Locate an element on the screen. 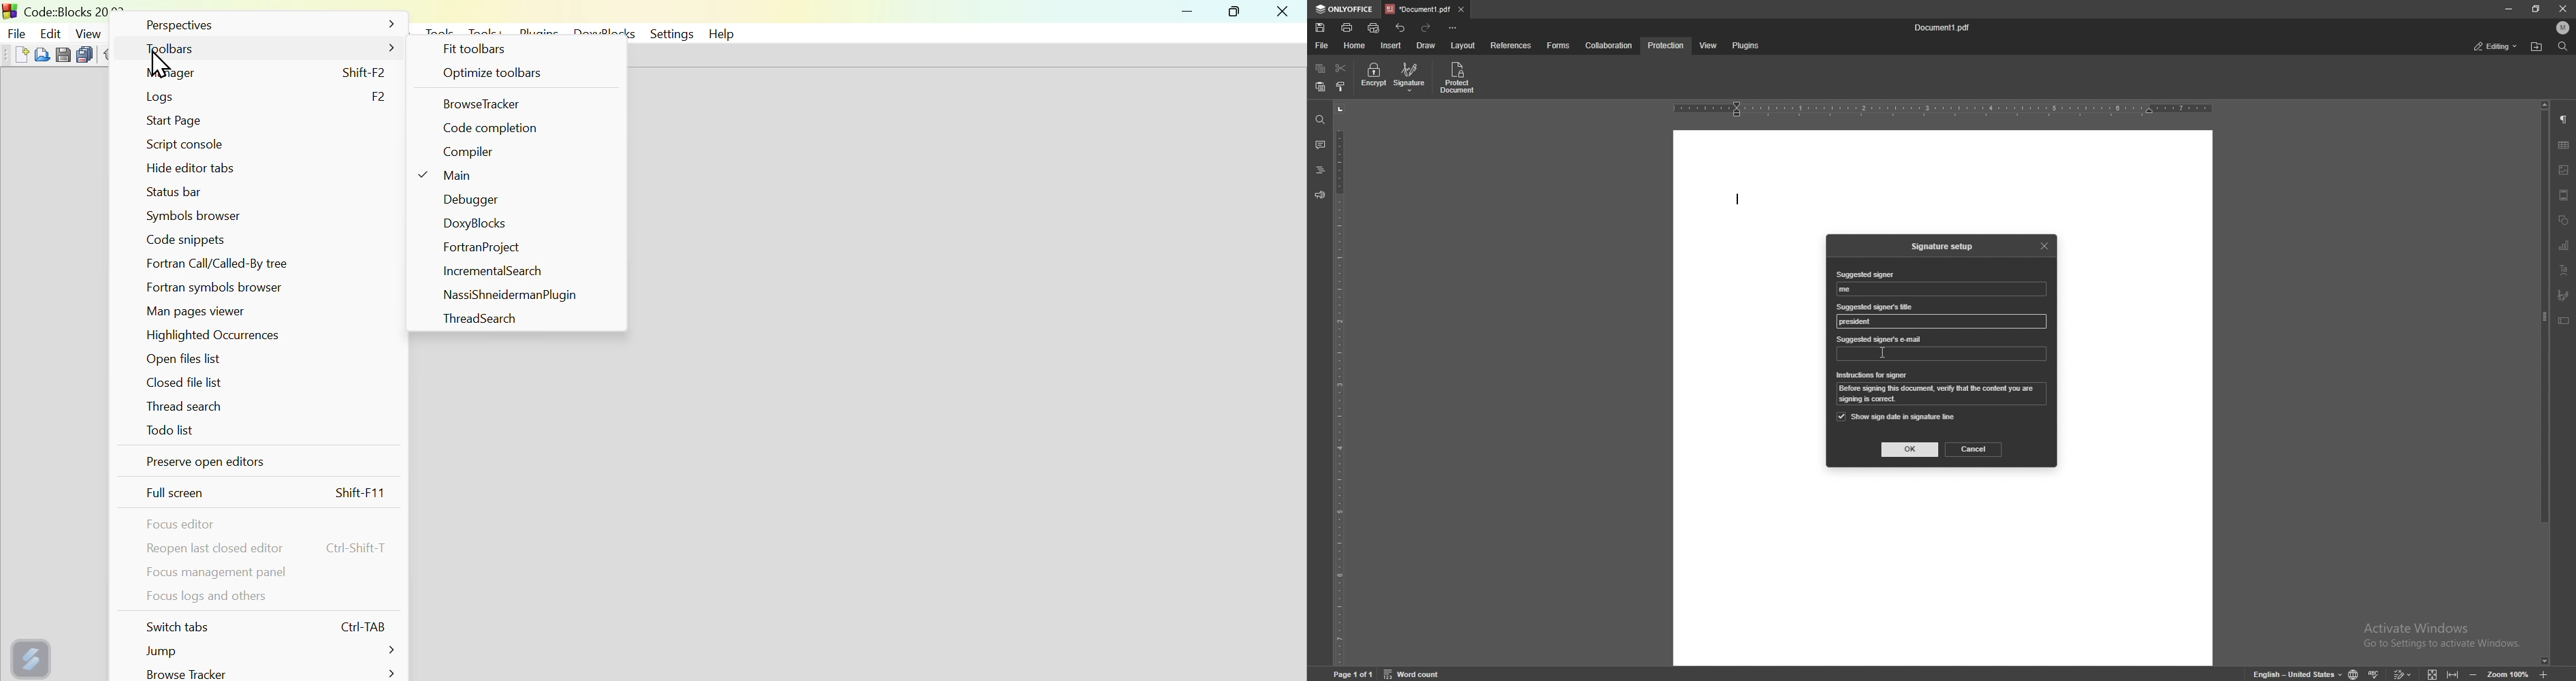  optimise toolbars is located at coordinates (517, 75).